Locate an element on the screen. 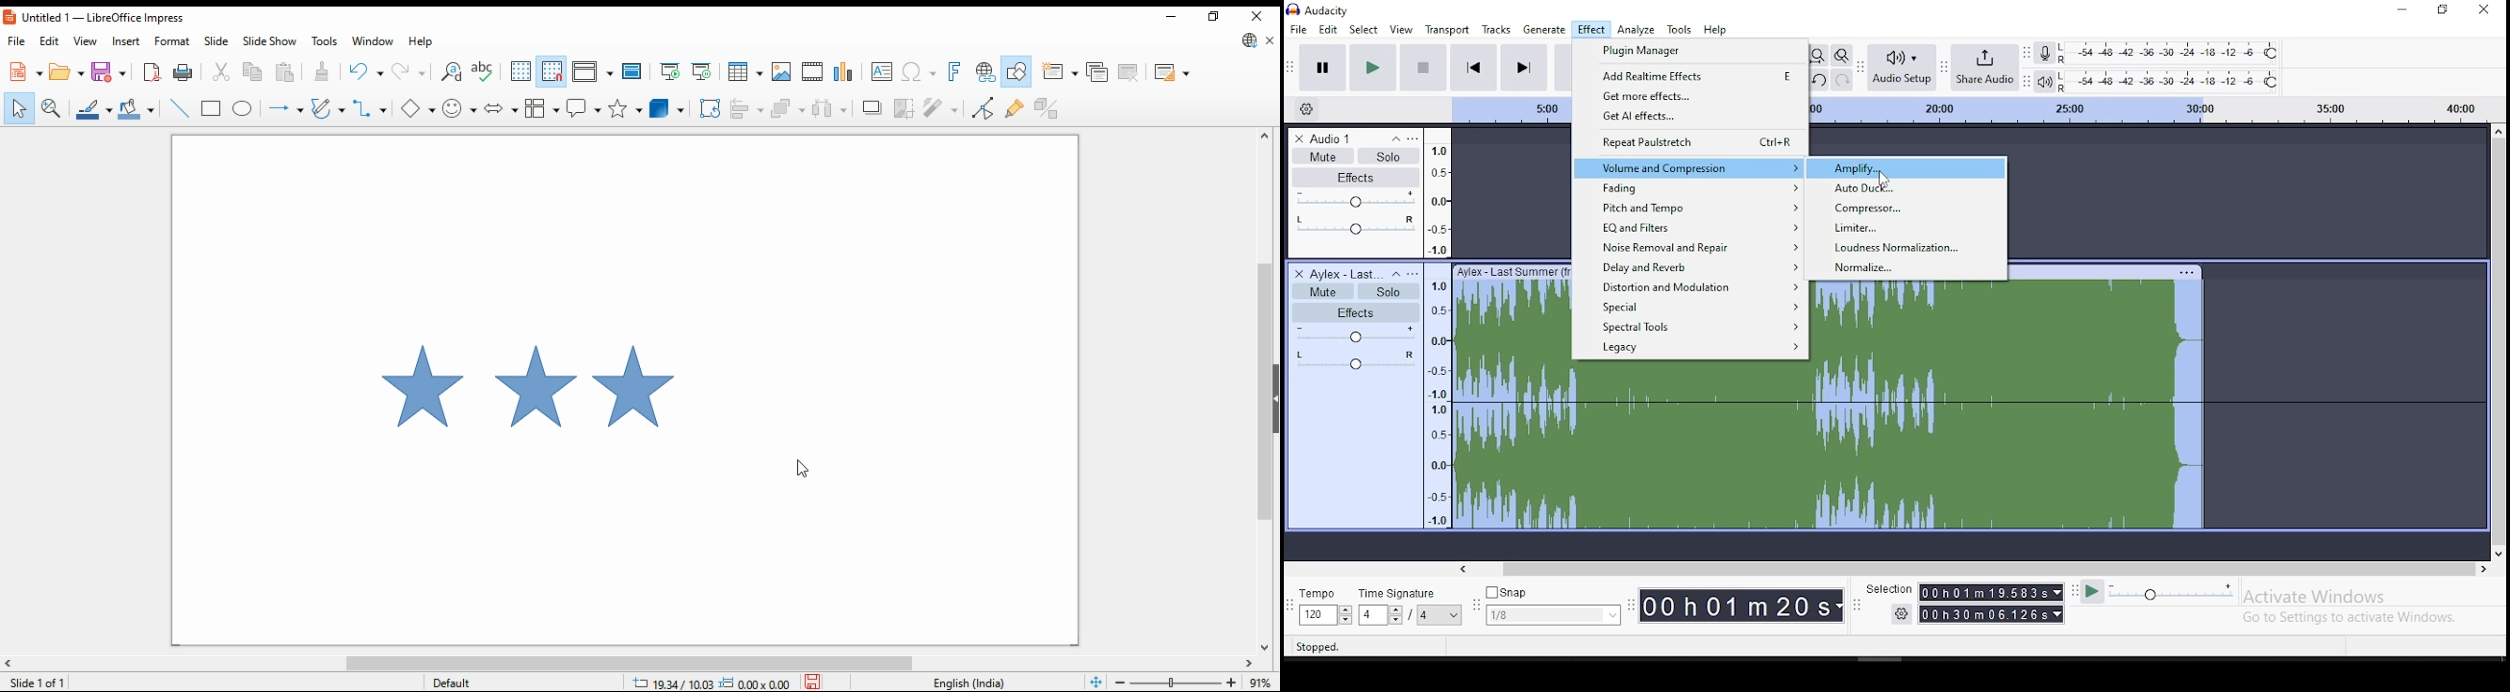 The width and height of the screenshot is (2520, 700). curves and polygons is located at coordinates (328, 107).